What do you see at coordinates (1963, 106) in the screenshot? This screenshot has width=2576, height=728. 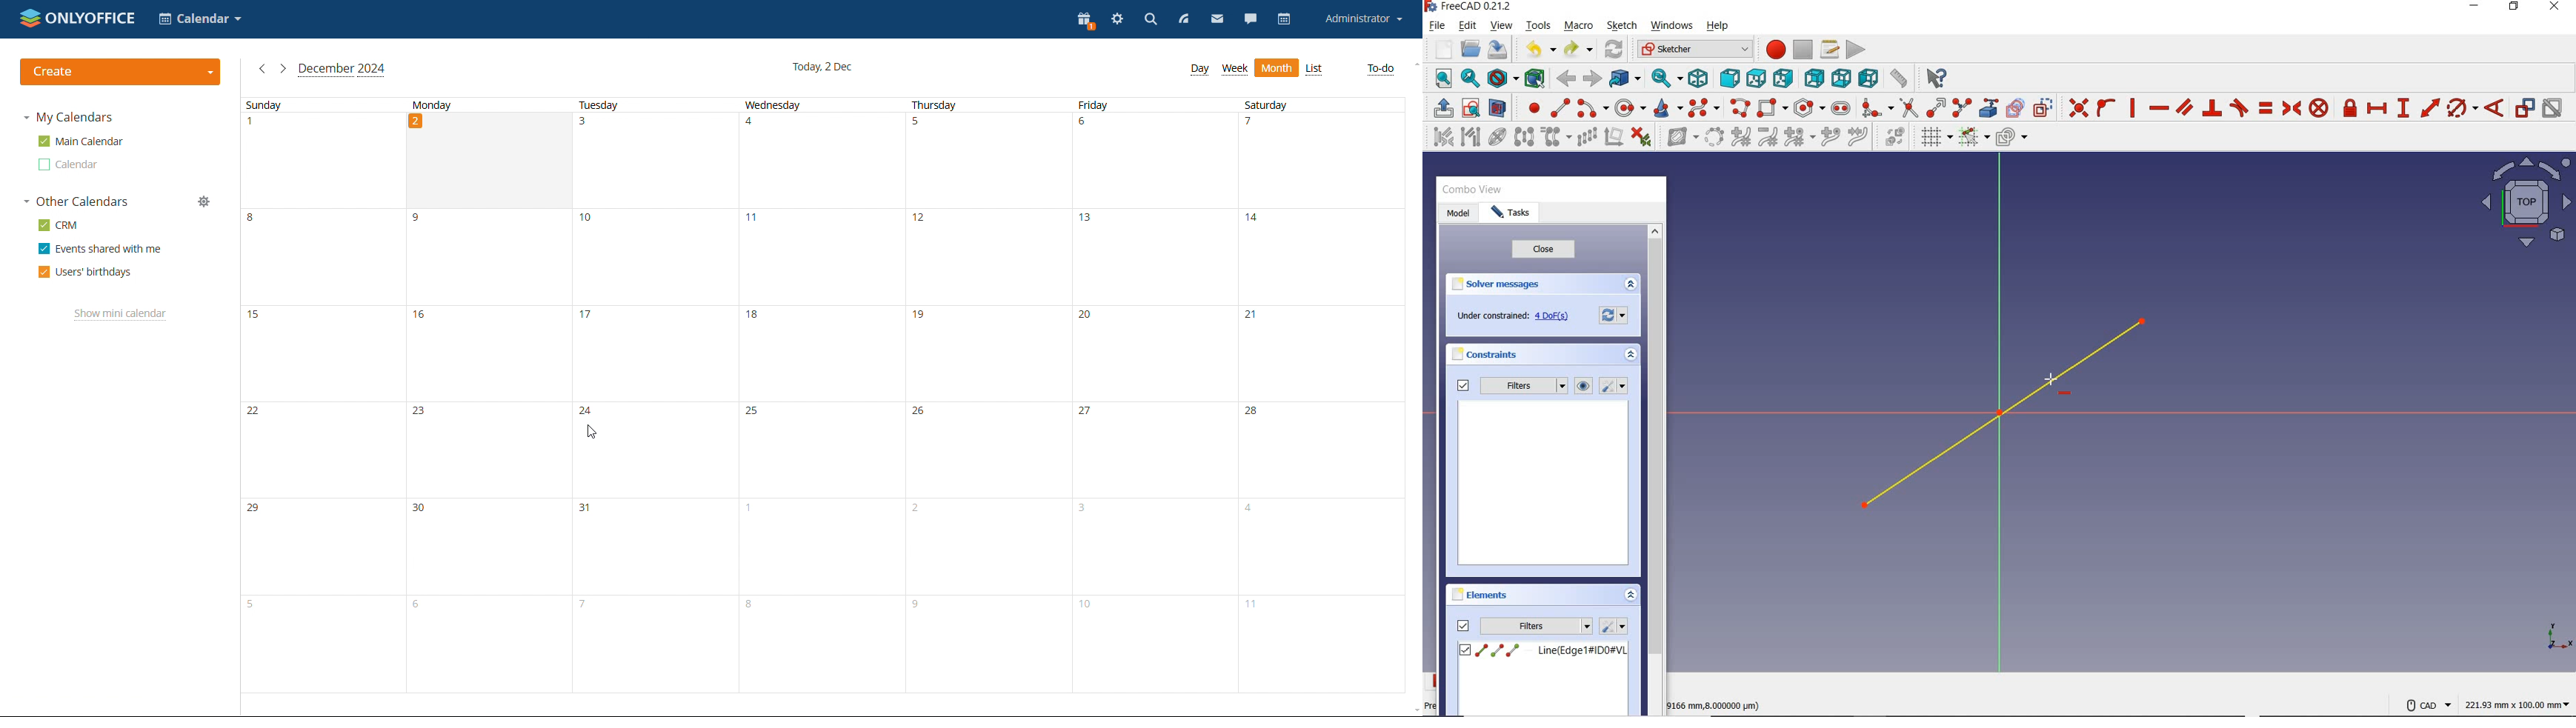 I see `SPLIT EDGE` at bounding box center [1963, 106].